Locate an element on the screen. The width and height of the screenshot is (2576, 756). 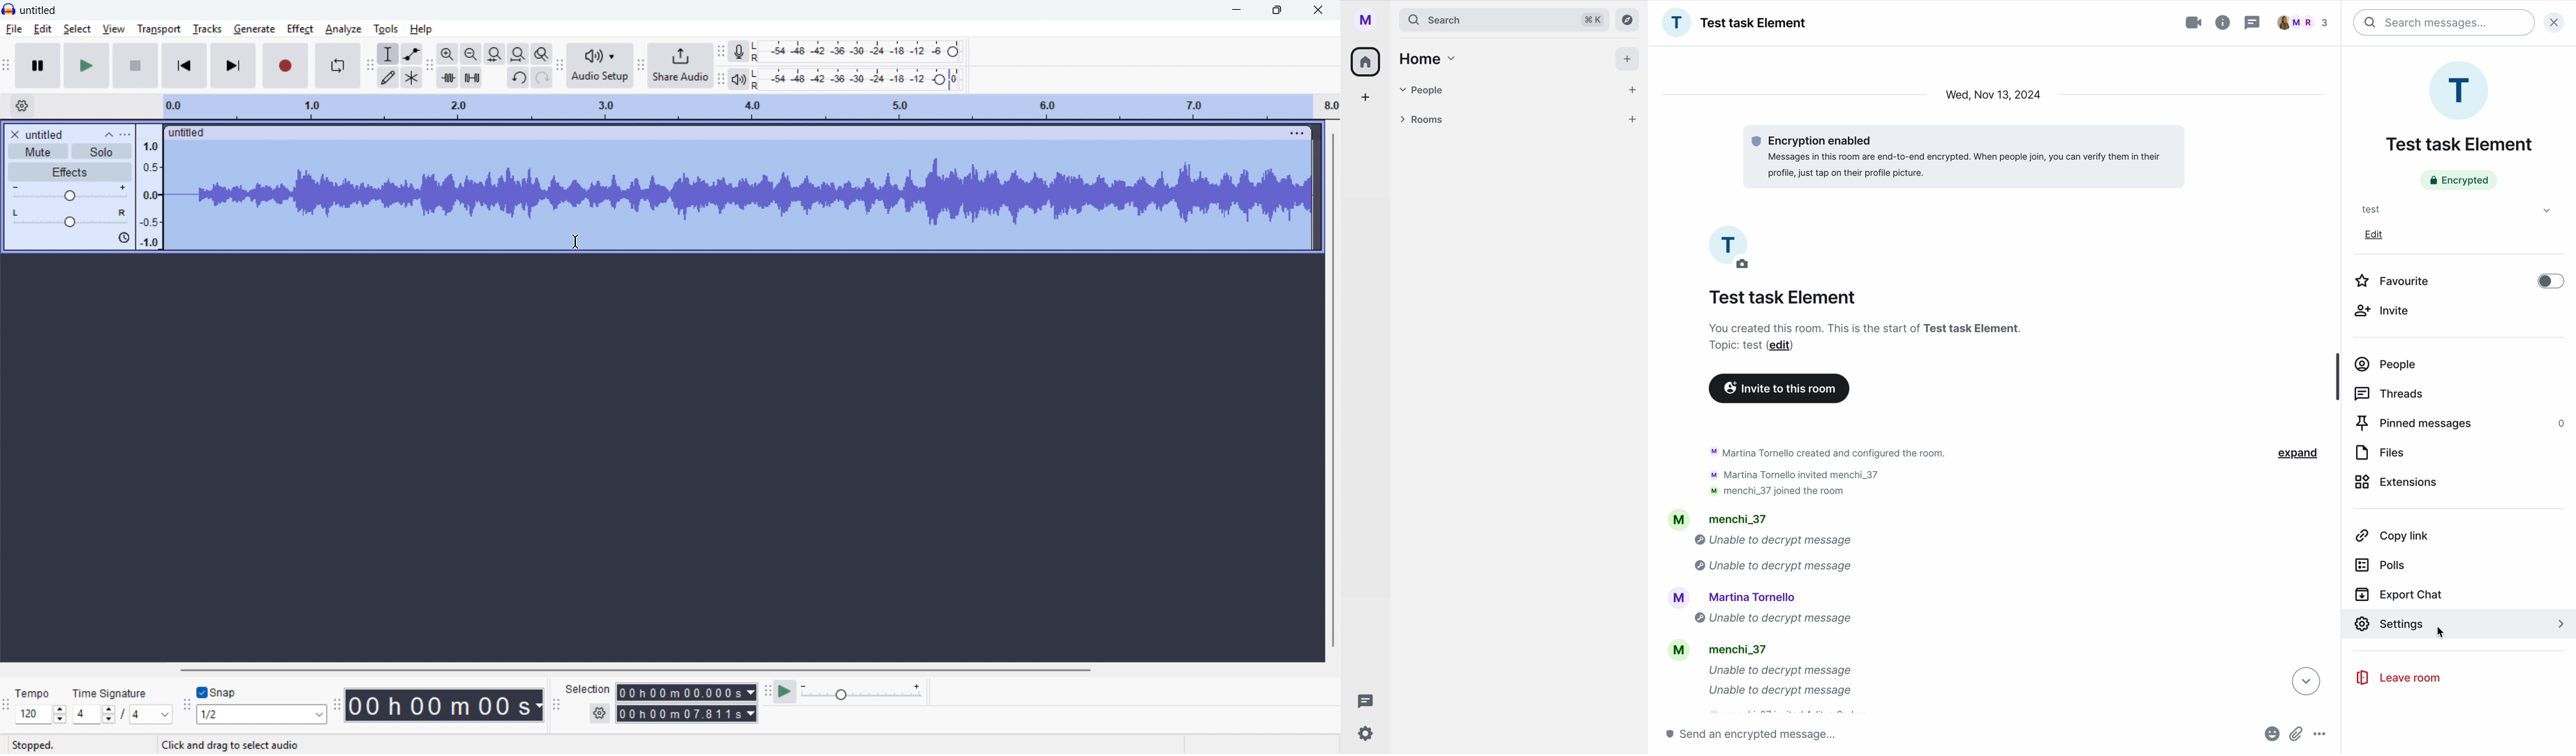
Playback level  is located at coordinates (855, 80).